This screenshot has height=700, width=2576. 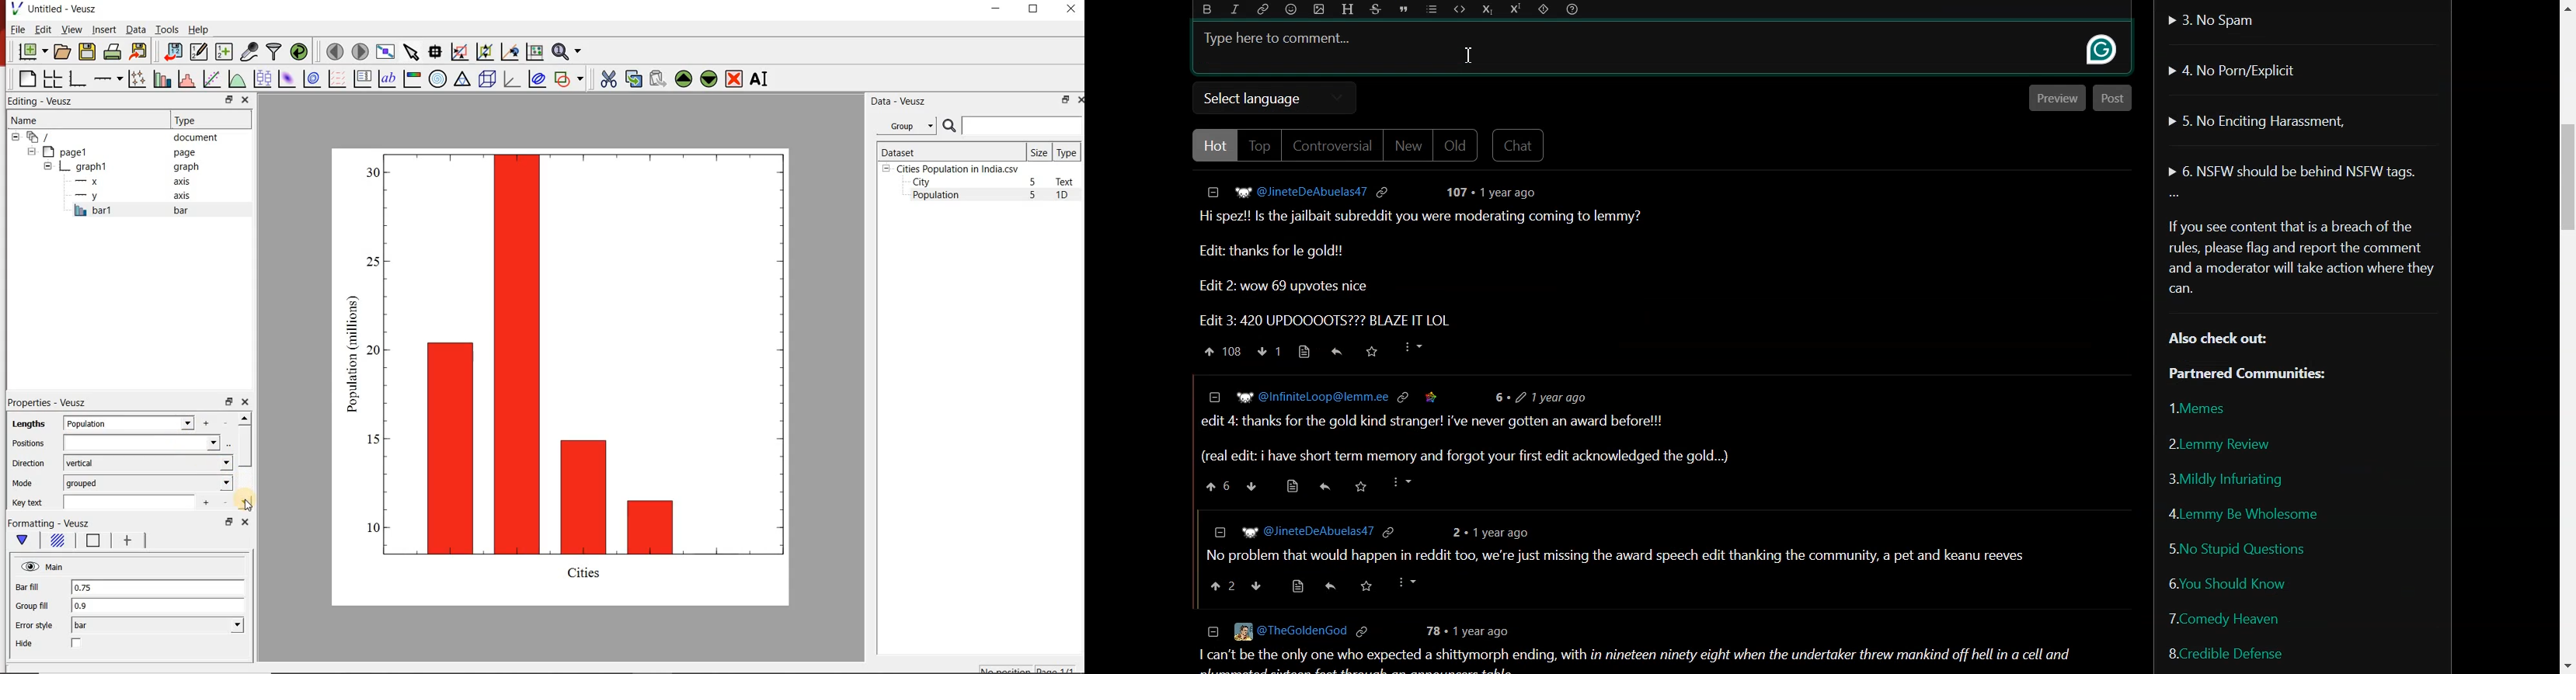 I want to click on plot a vector field, so click(x=336, y=78).